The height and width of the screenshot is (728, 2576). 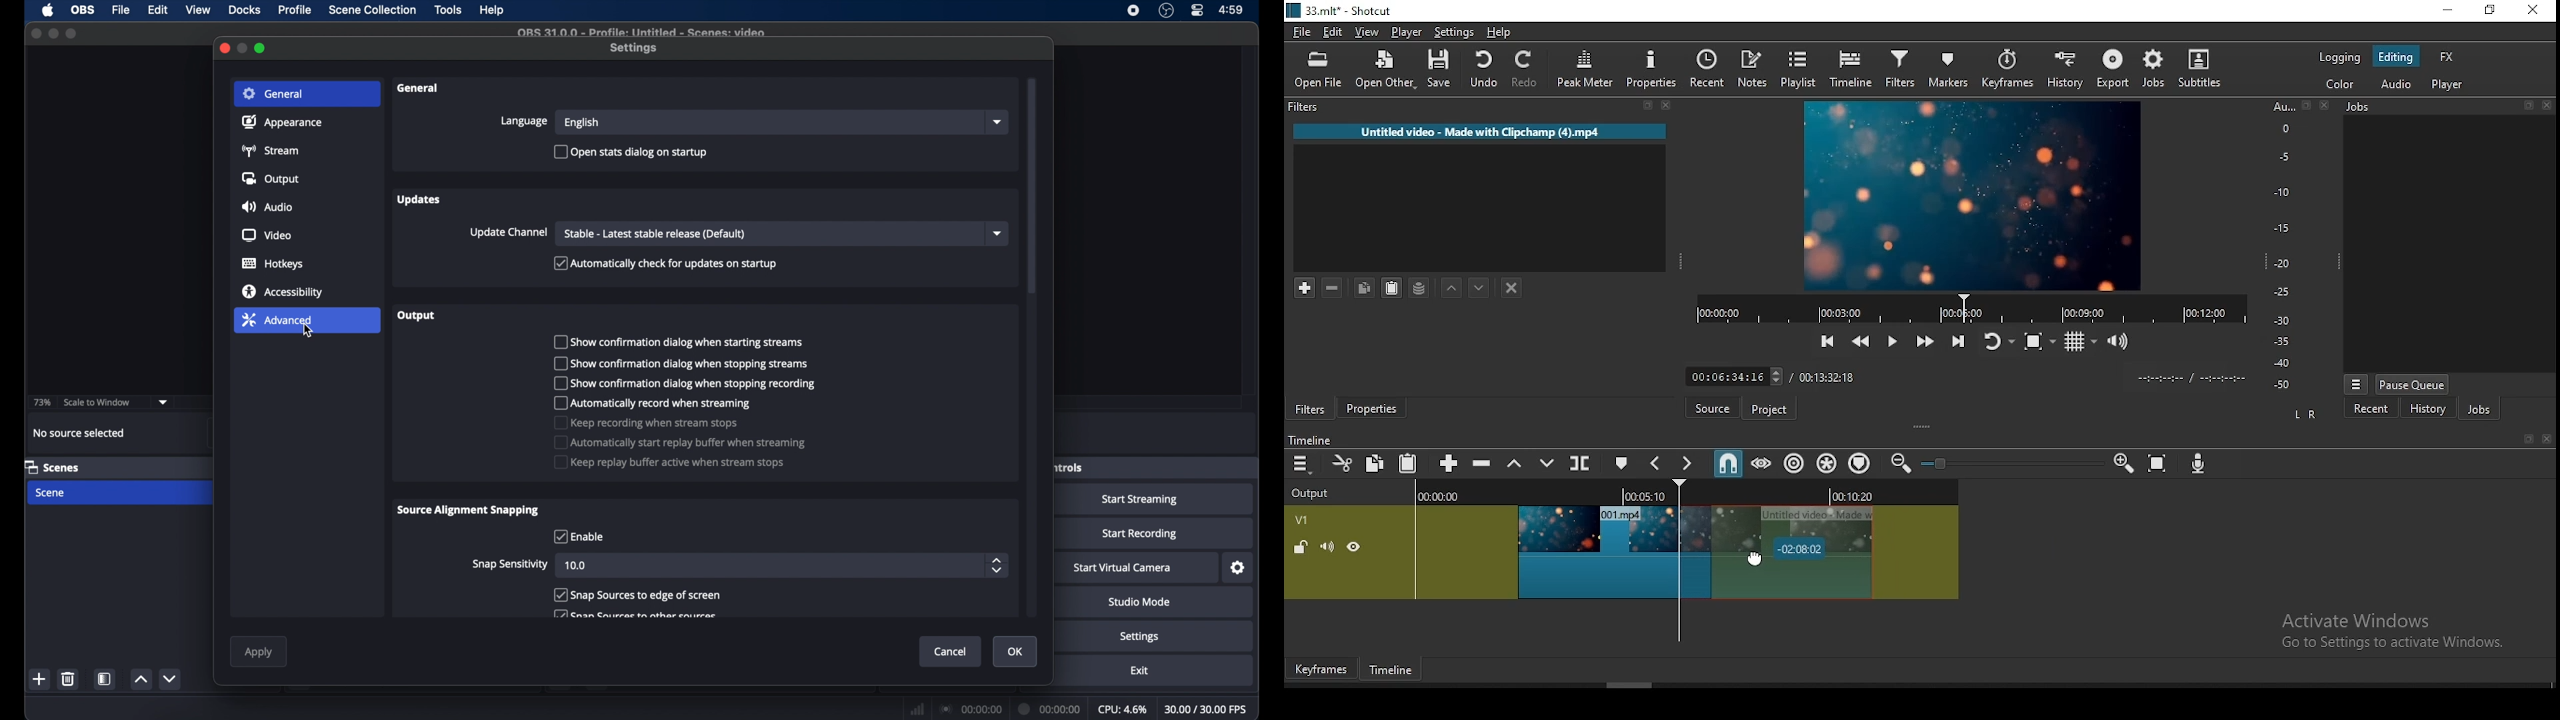 I want to click on checkbox, so click(x=635, y=615).